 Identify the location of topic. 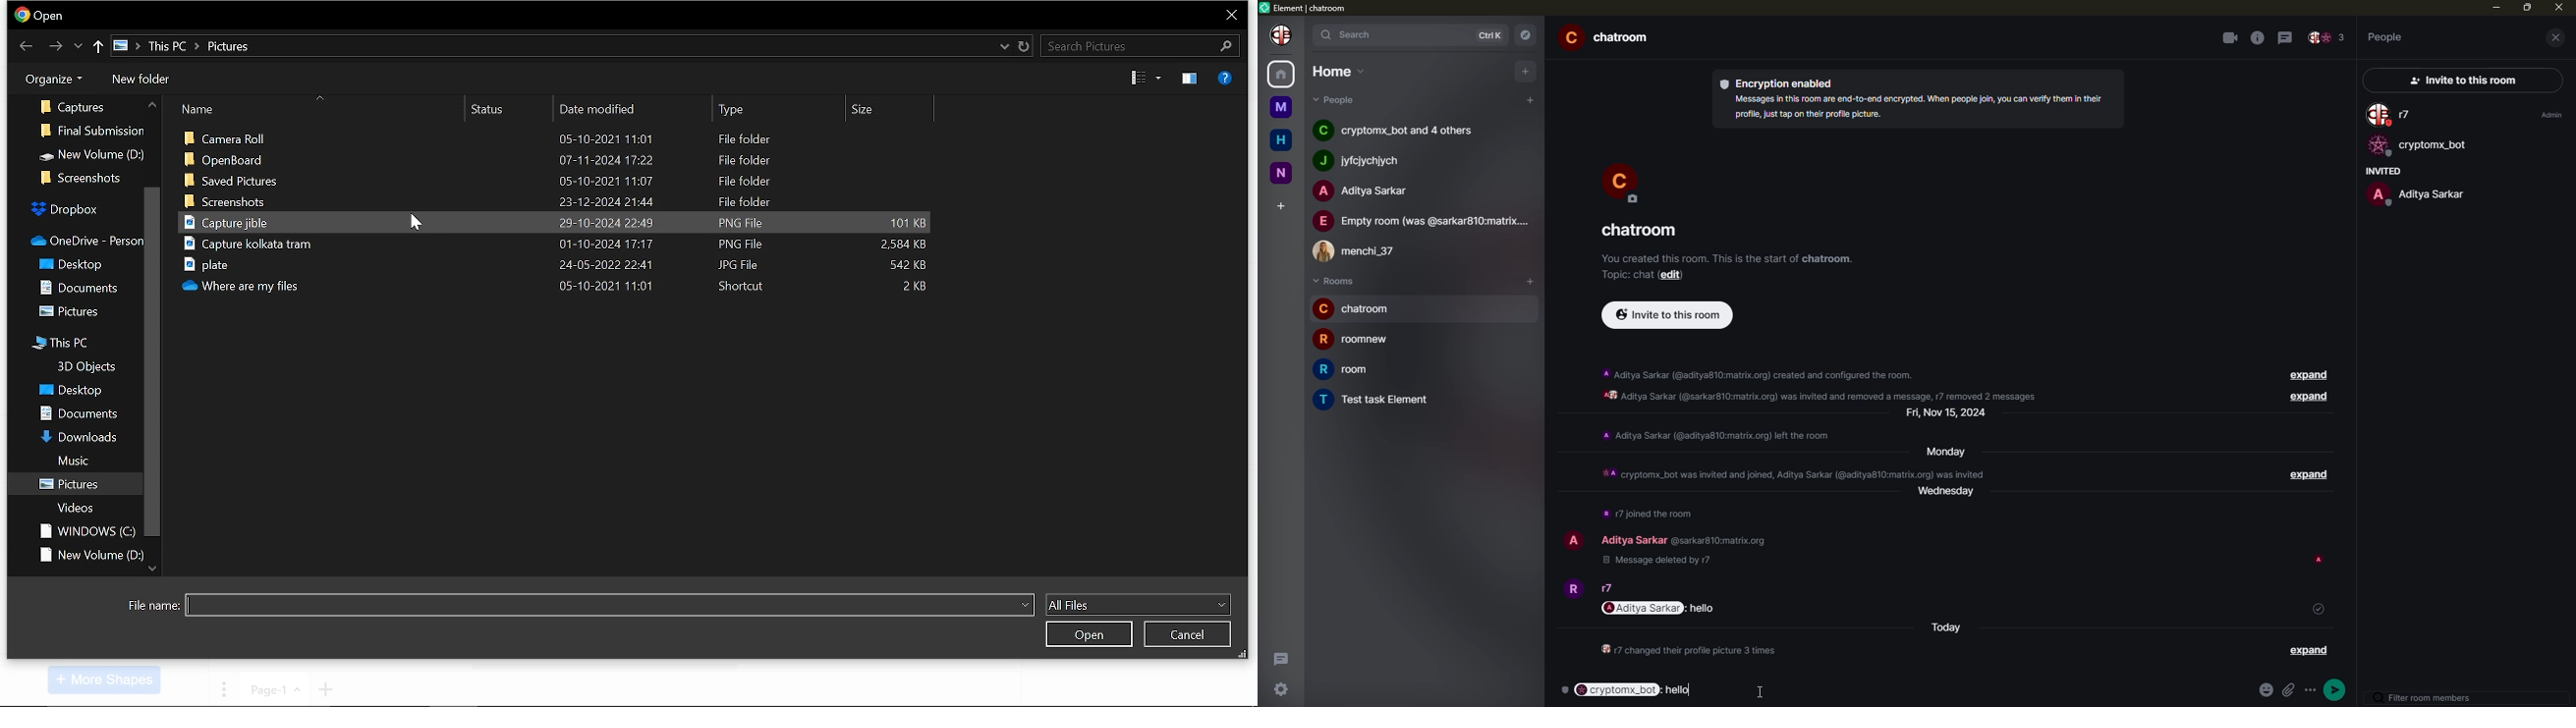
(1625, 275).